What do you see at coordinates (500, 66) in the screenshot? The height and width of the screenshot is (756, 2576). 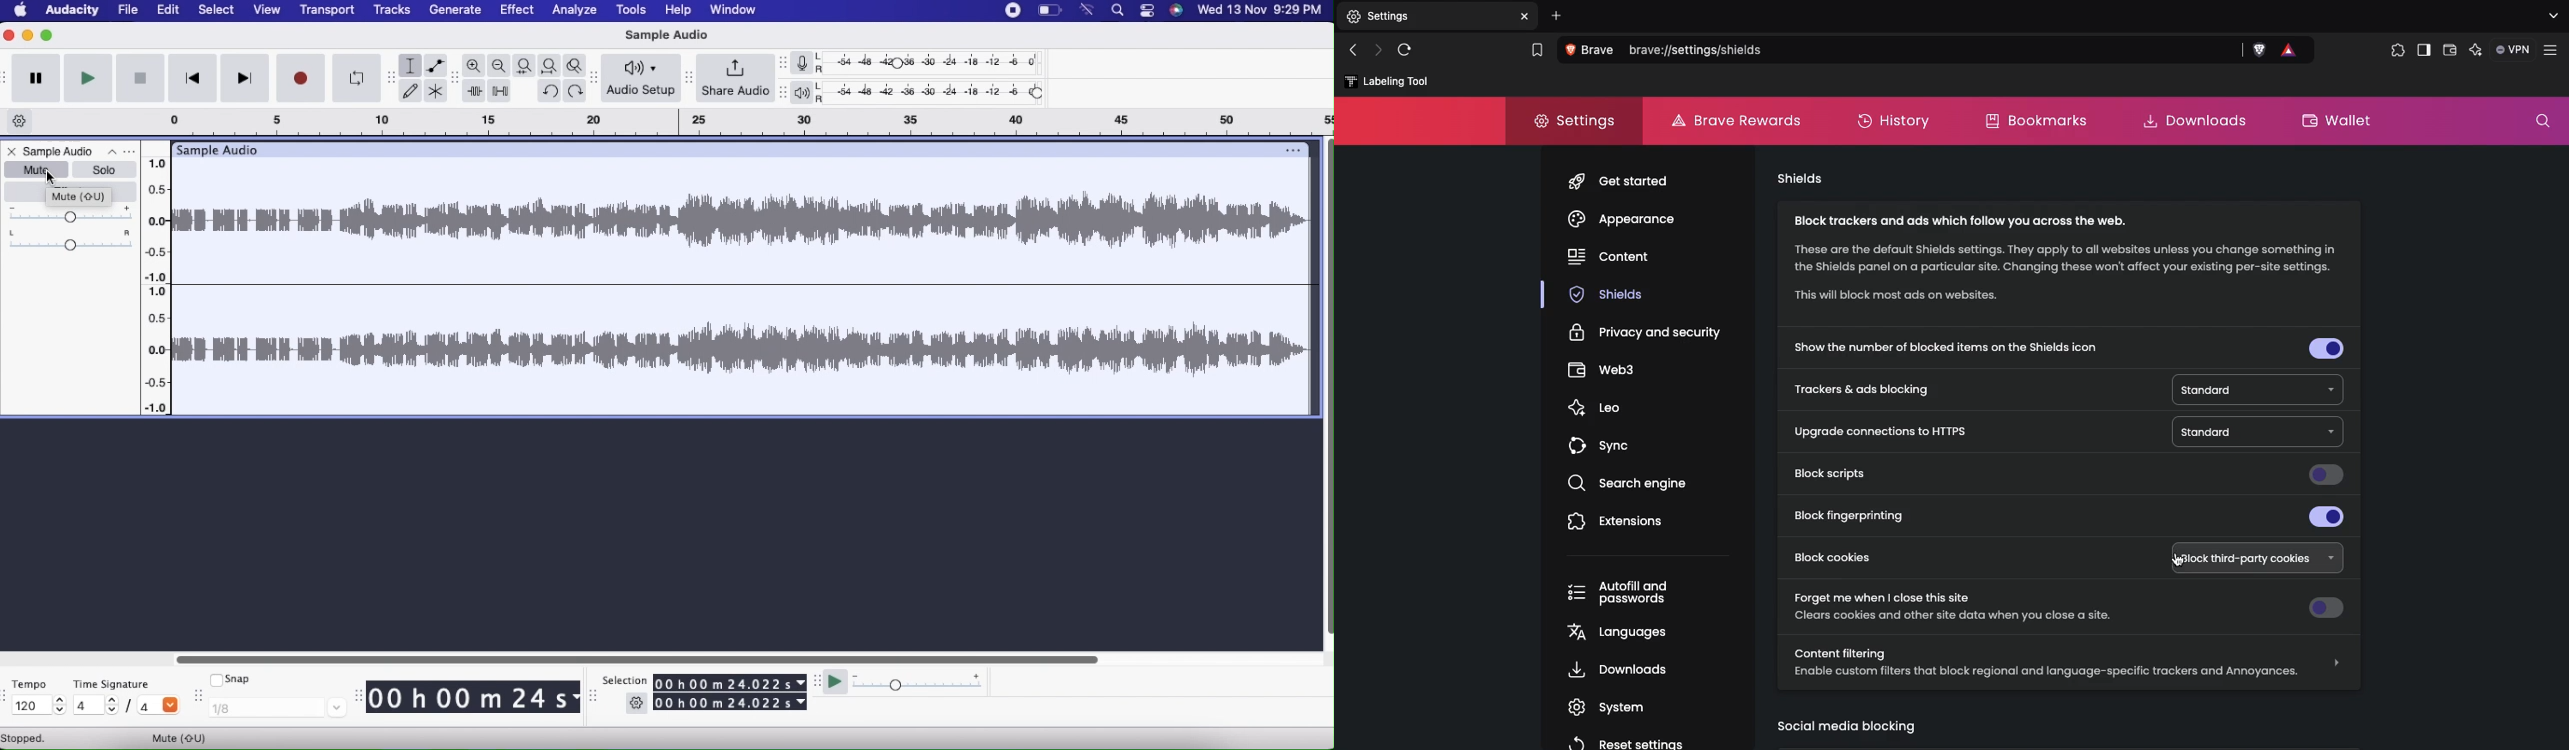 I see `Zoom out` at bounding box center [500, 66].